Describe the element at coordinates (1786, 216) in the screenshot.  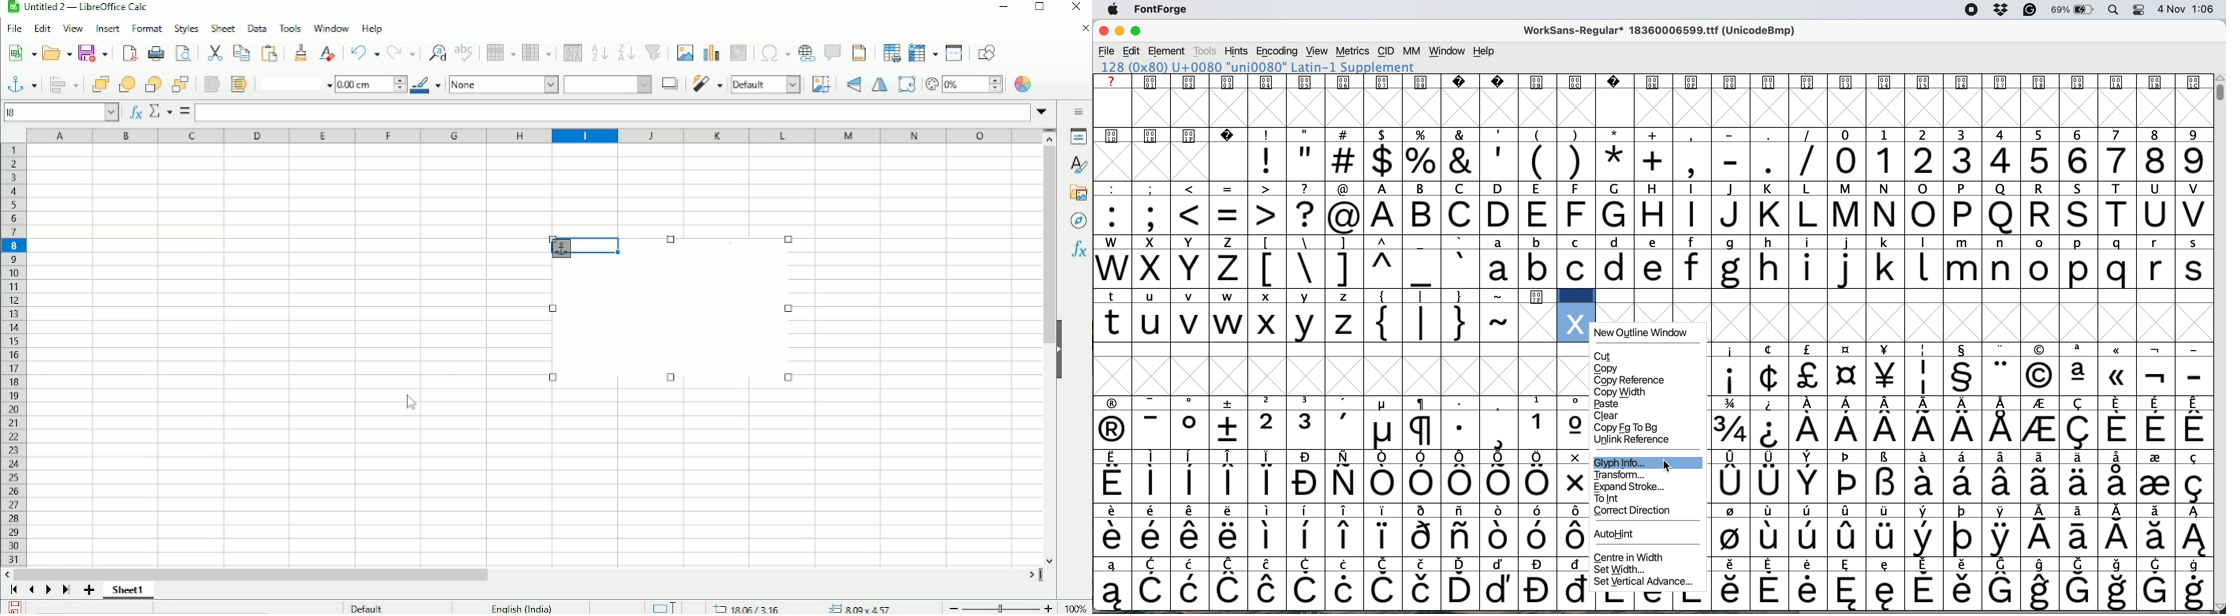
I see `capital letters a to v` at that location.